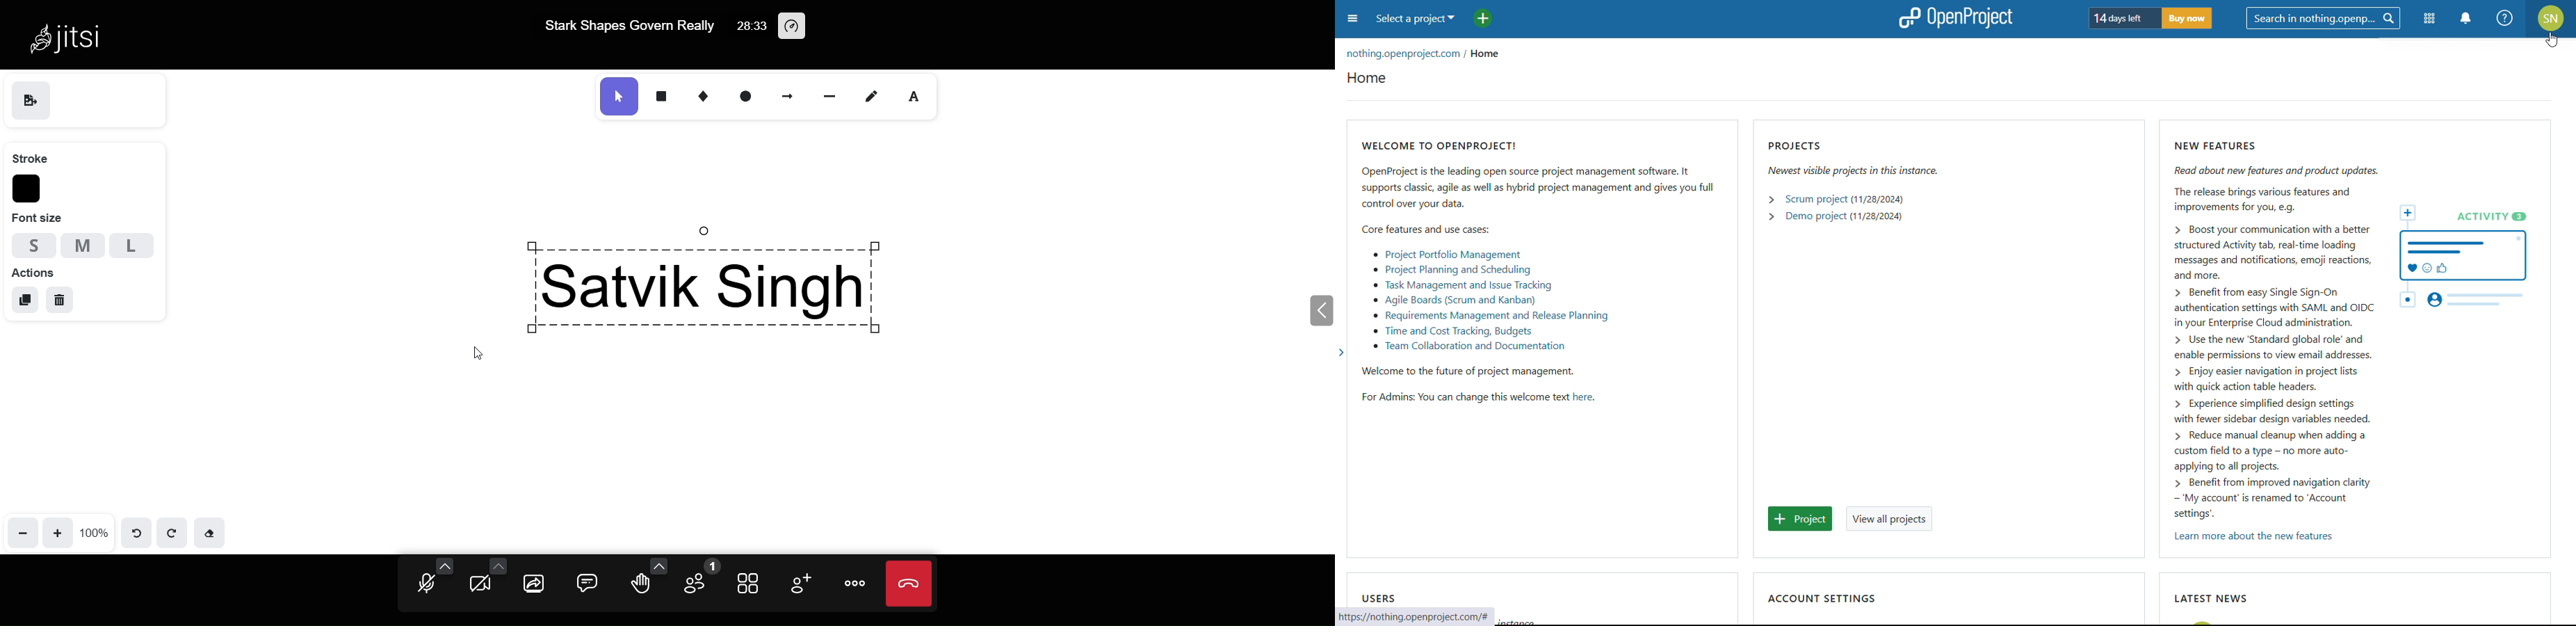 Image resolution: width=2576 pixels, height=644 pixels. What do you see at coordinates (30, 159) in the screenshot?
I see `stroke` at bounding box center [30, 159].